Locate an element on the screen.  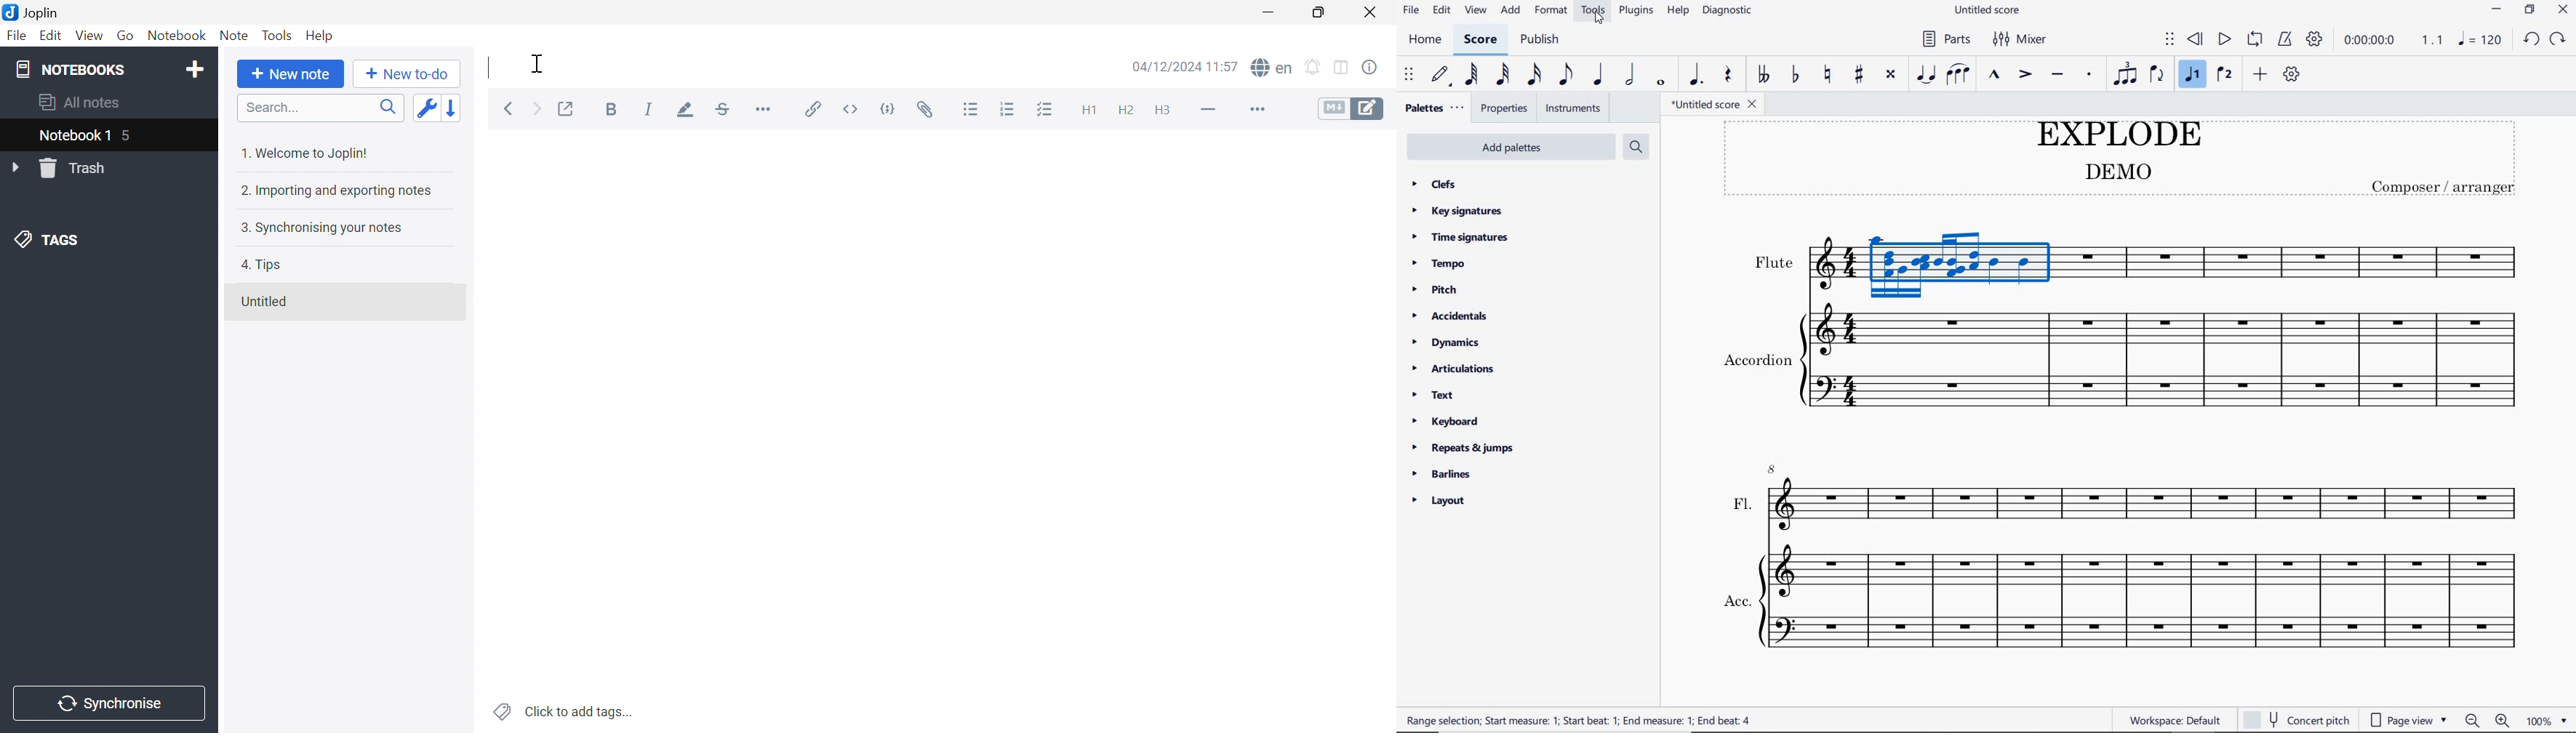
Heading 3 is located at coordinates (1164, 112).